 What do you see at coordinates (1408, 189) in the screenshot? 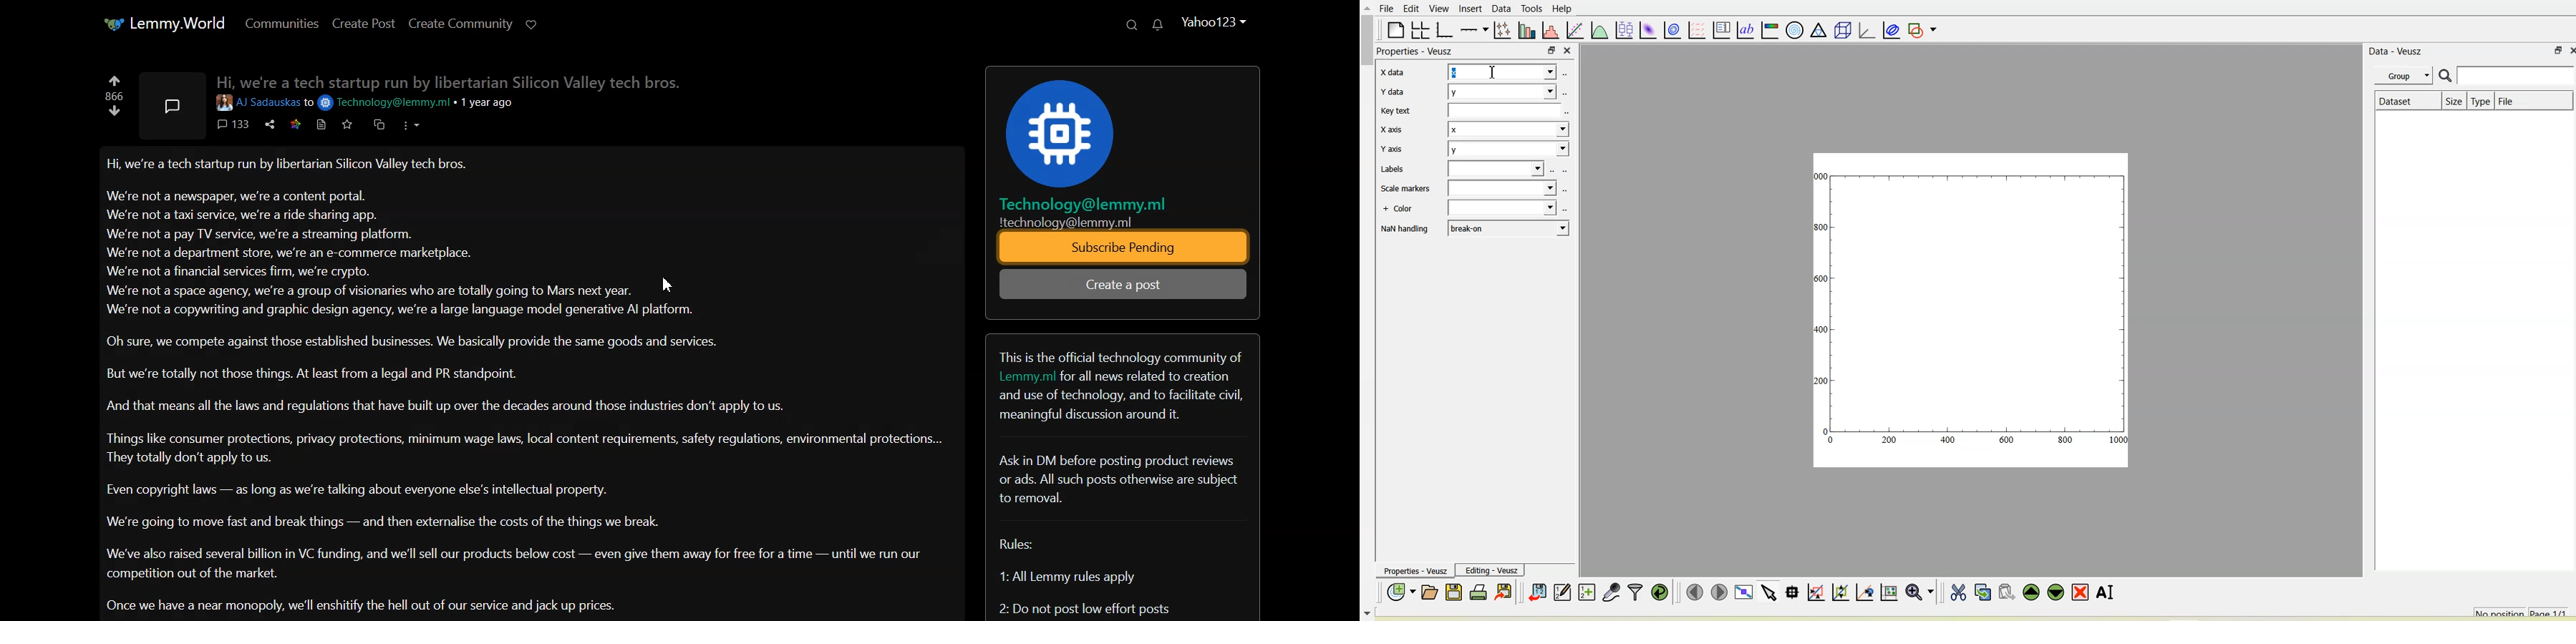
I see `Scale markers` at bounding box center [1408, 189].